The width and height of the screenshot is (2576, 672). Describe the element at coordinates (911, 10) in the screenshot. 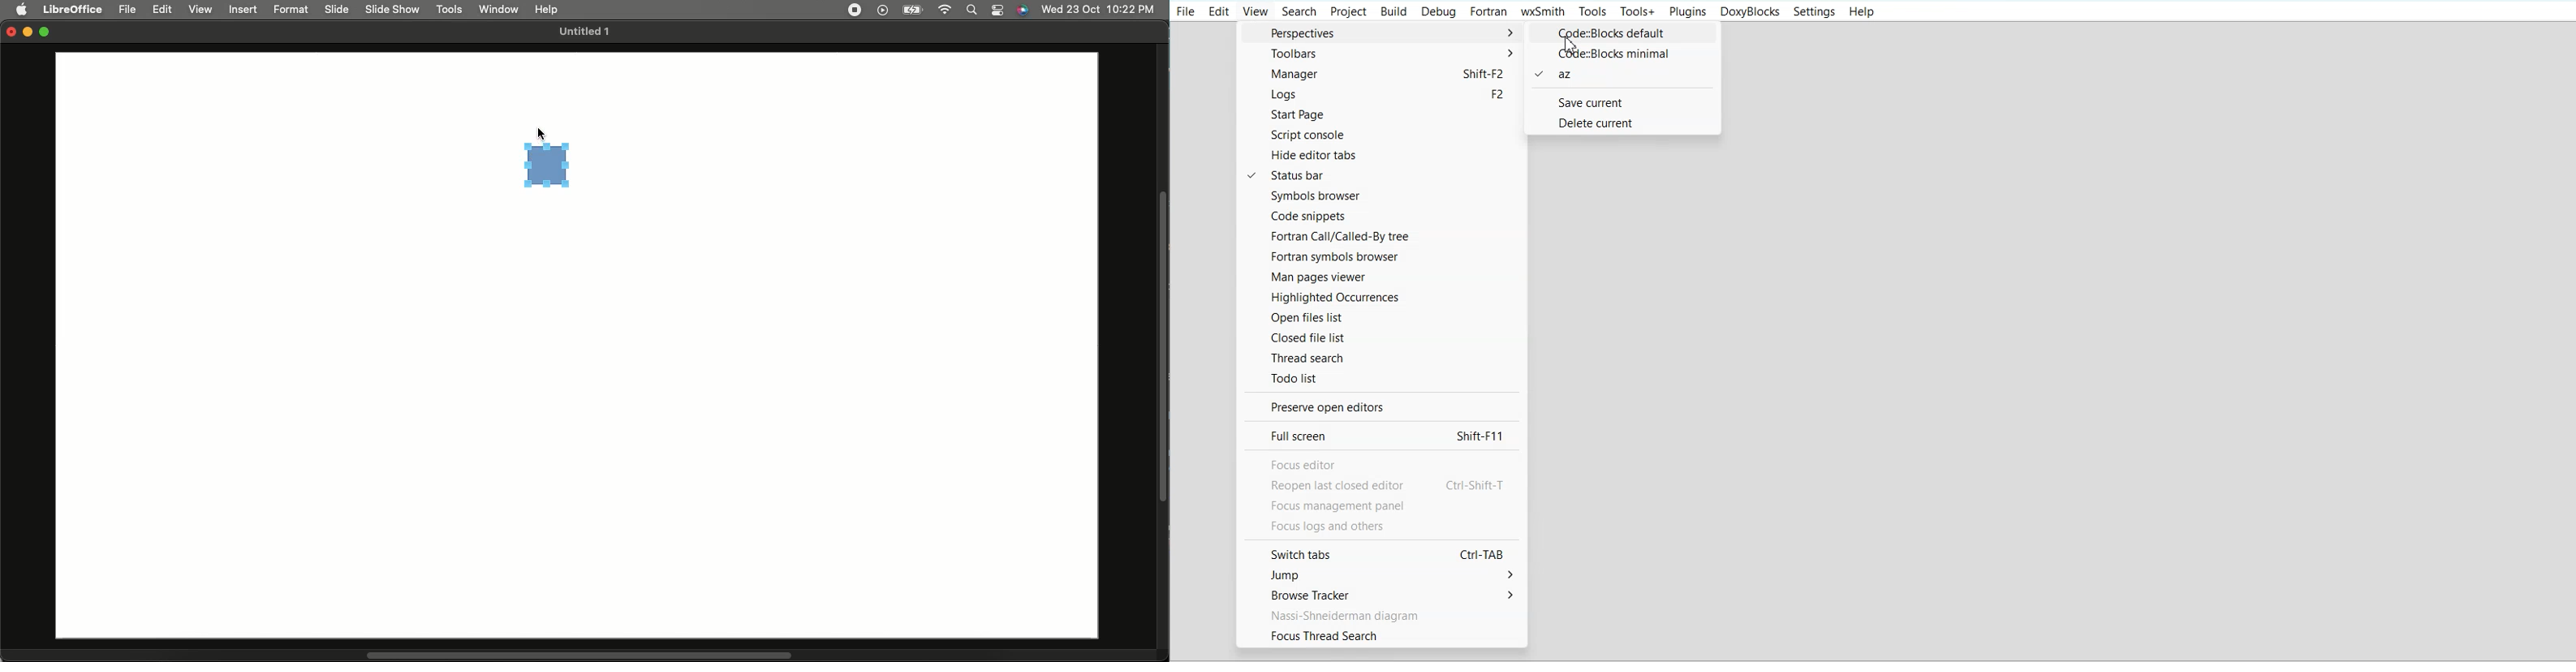

I see `Charge` at that location.